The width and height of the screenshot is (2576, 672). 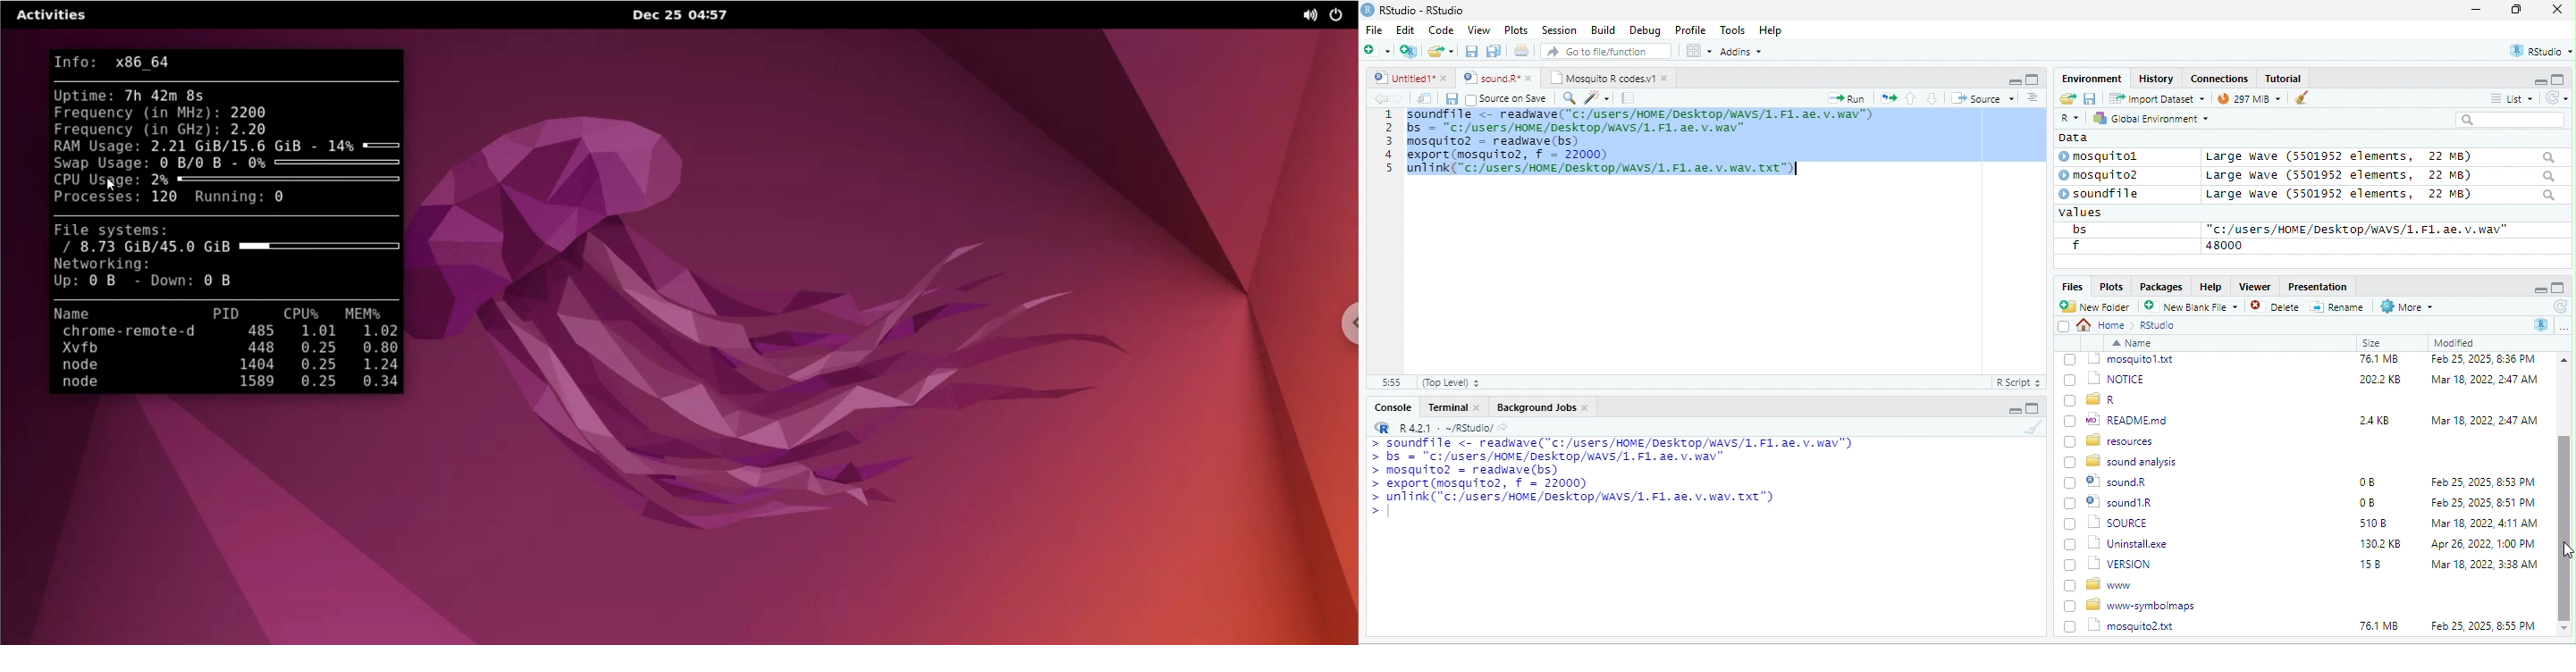 What do you see at coordinates (2508, 98) in the screenshot?
I see `= List ~` at bounding box center [2508, 98].